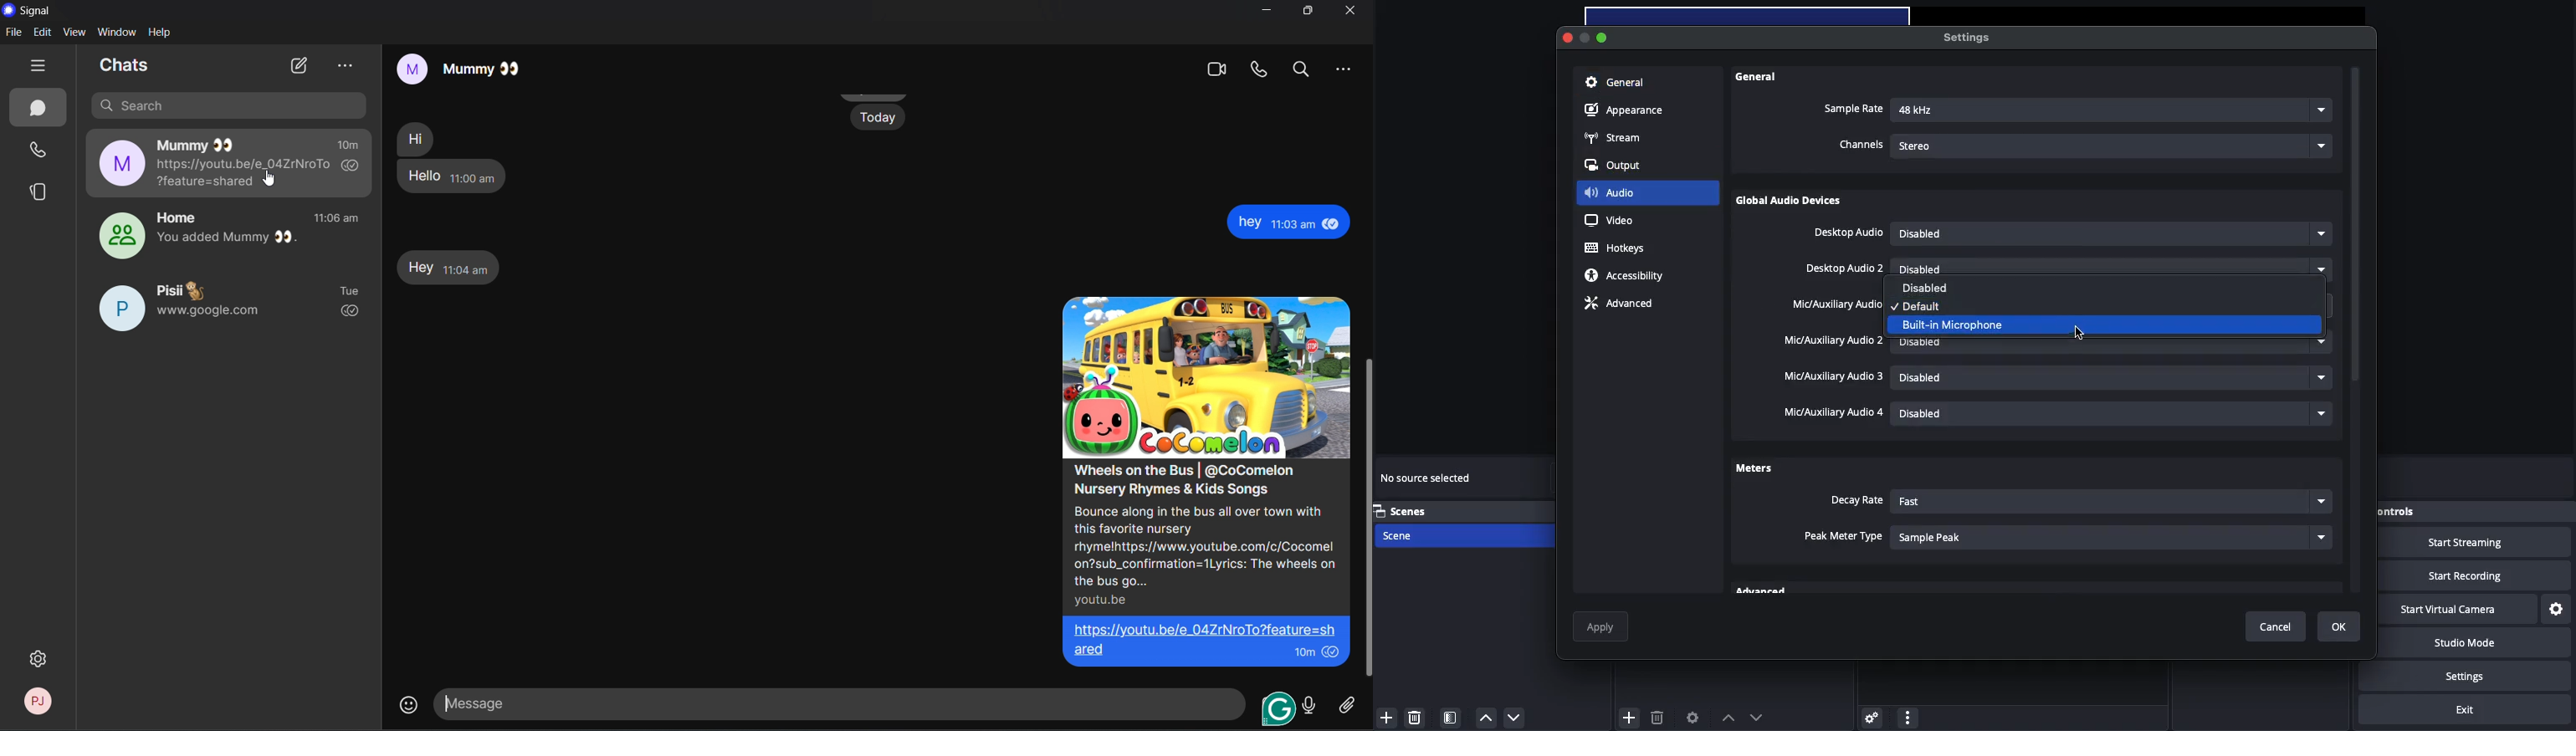 The height and width of the screenshot is (756, 2576). Describe the element at coordinates (2456, 610) in the screenshot. I see `Start virtual camera` at that location.